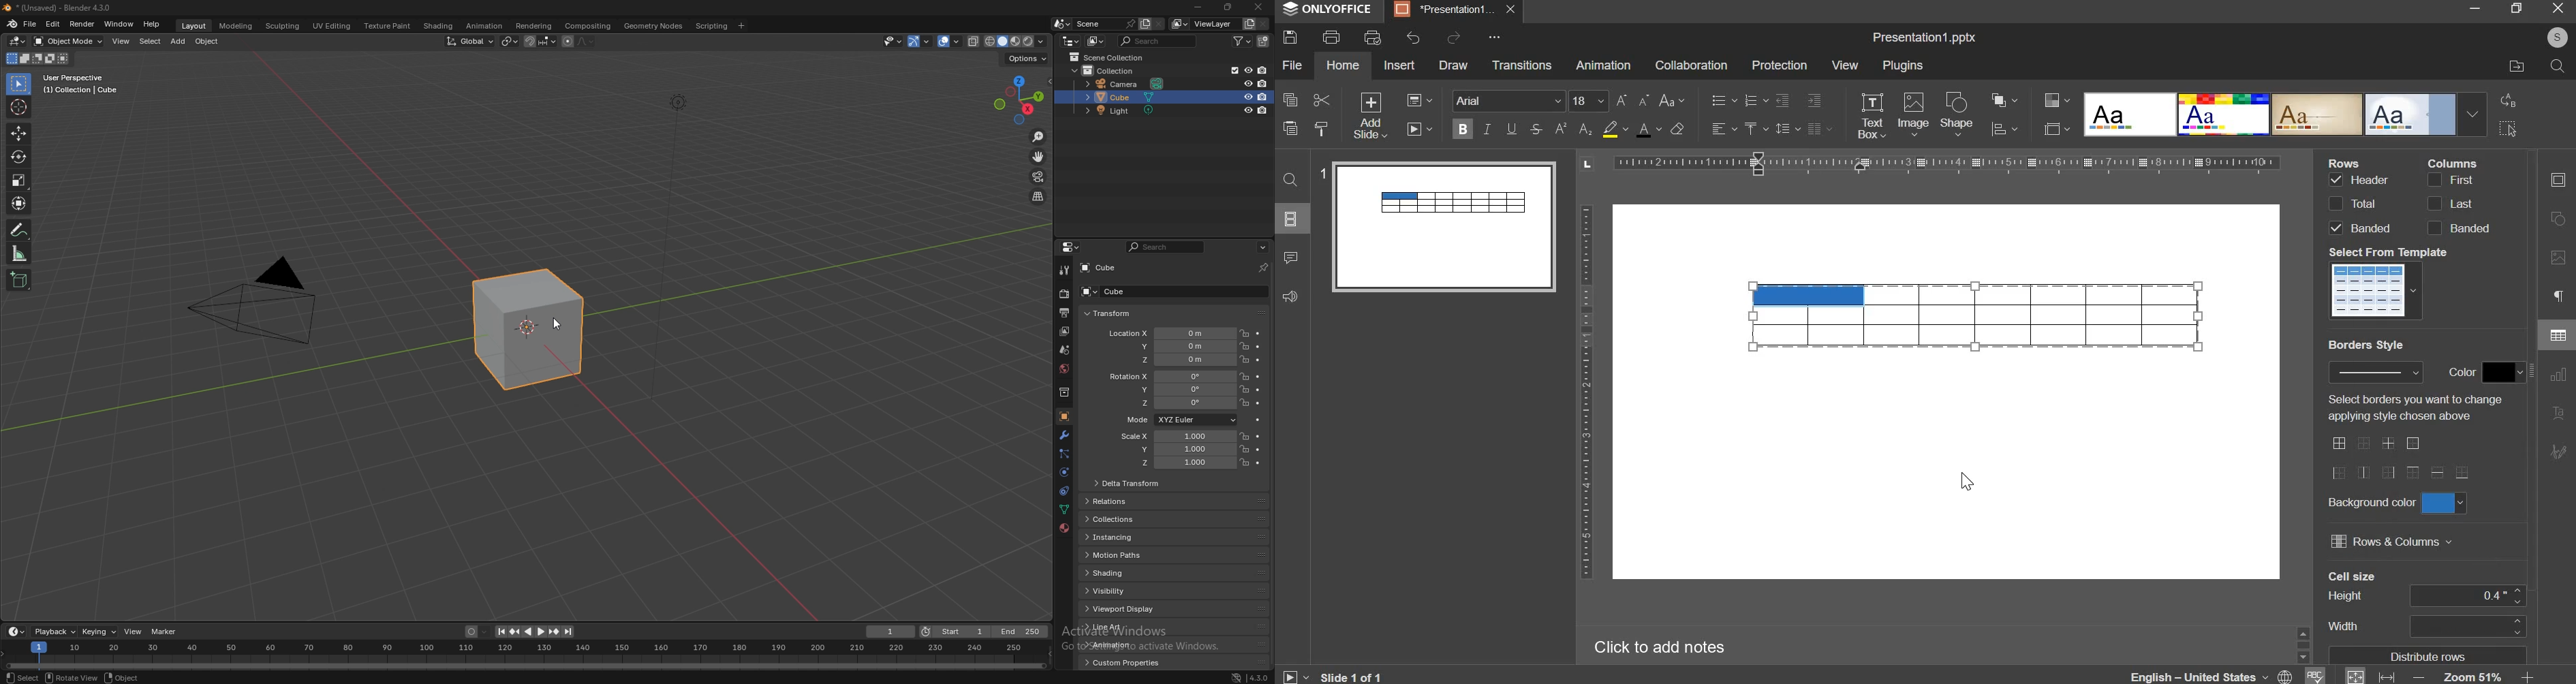 This screenshot has width=2576, height=700. Describe the element at coordinates (1248, 83) in the screenshot. I see `hide in viewport` at that location.